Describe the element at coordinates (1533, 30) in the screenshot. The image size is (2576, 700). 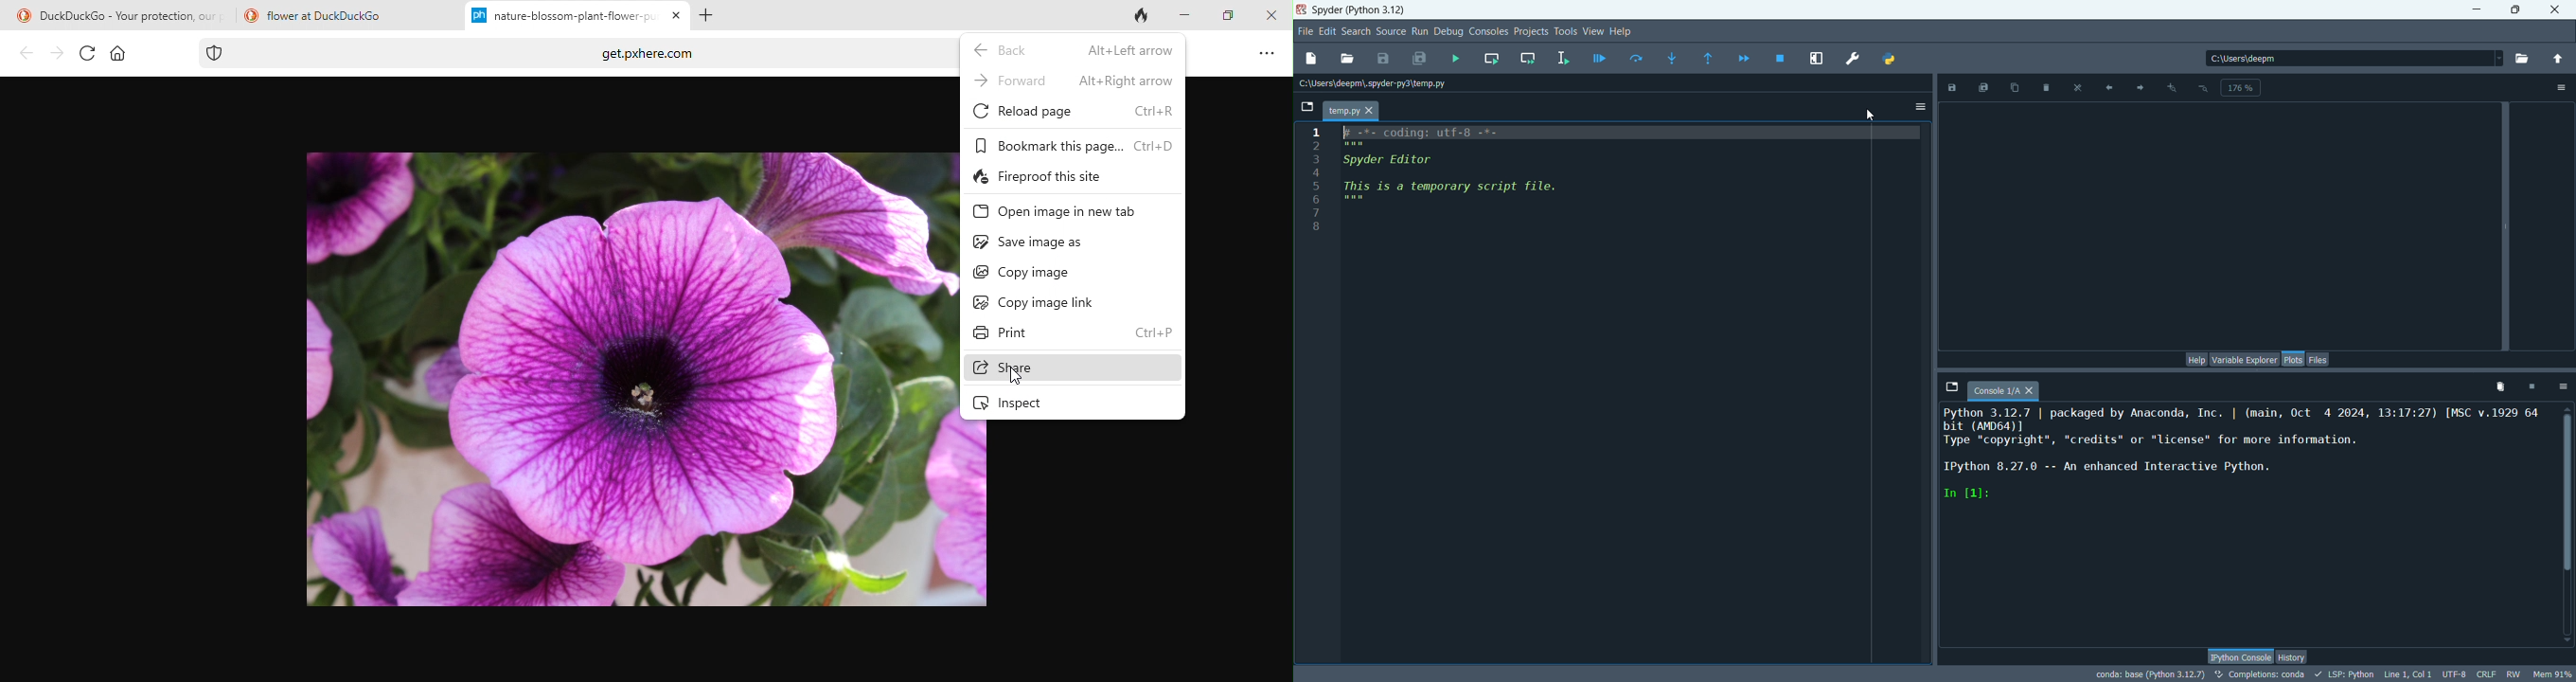
I see `projects` at that location.